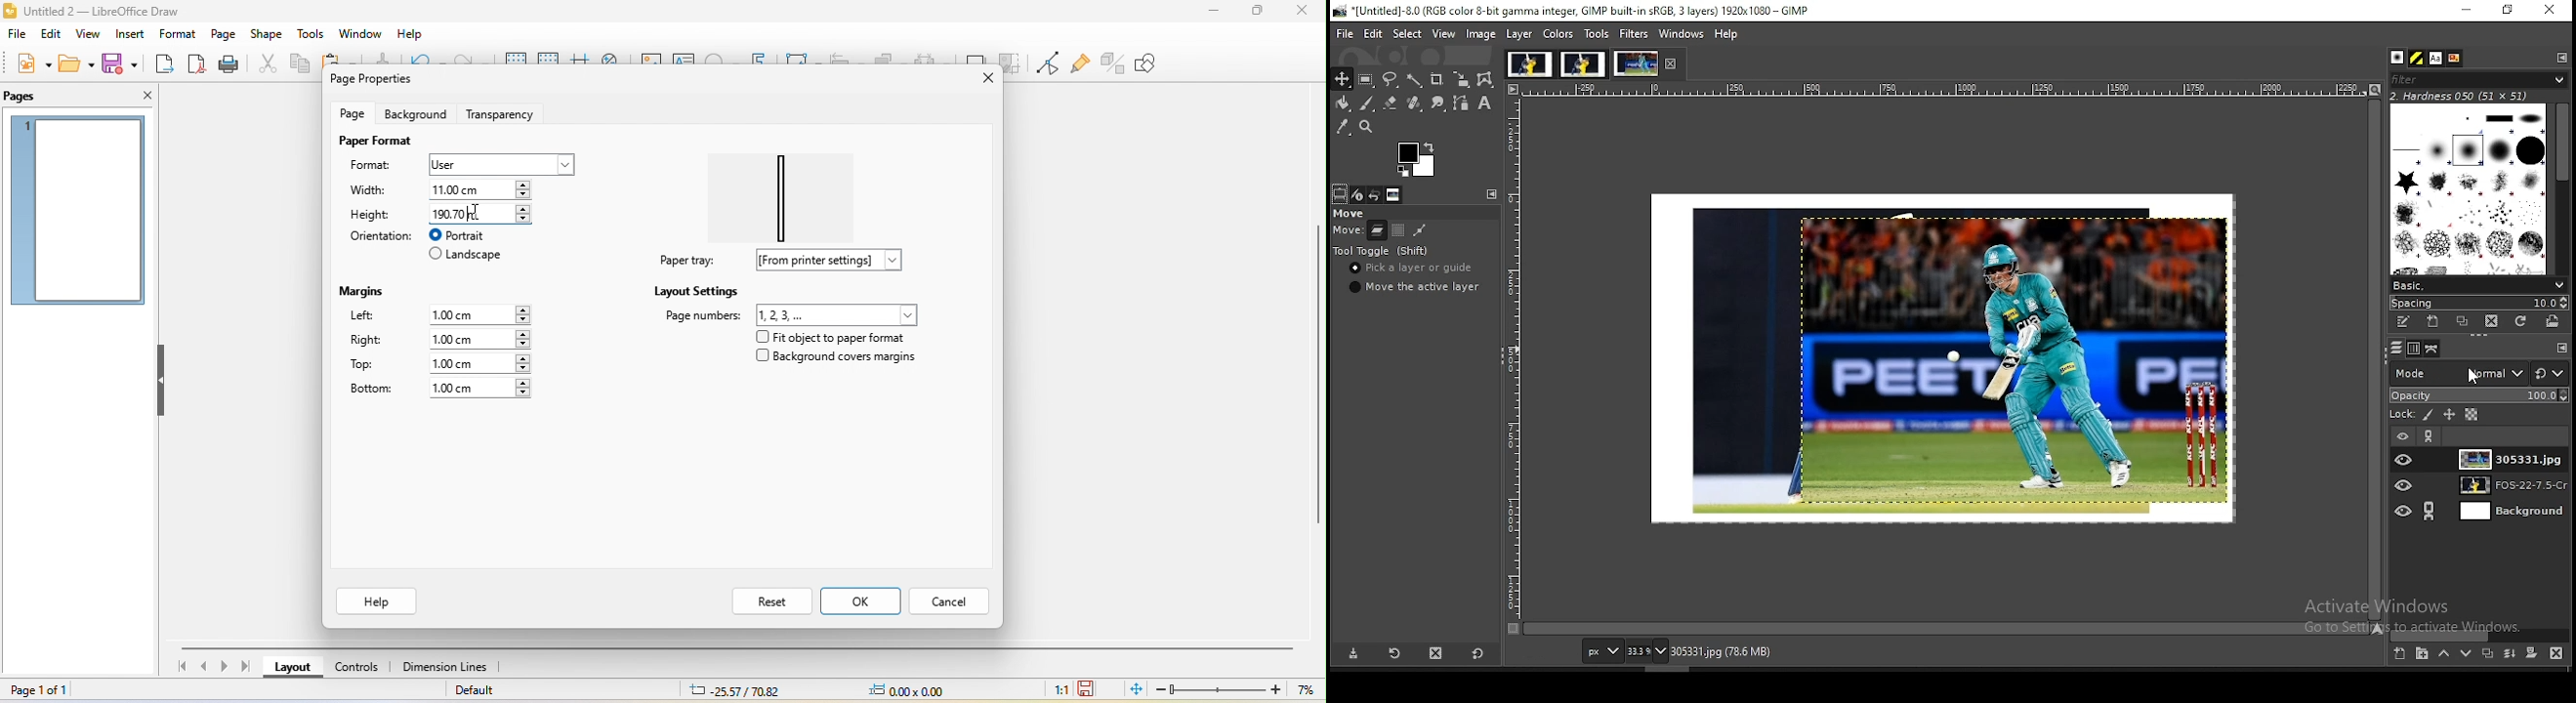  I want to click on text tool, so click(1484, 103).